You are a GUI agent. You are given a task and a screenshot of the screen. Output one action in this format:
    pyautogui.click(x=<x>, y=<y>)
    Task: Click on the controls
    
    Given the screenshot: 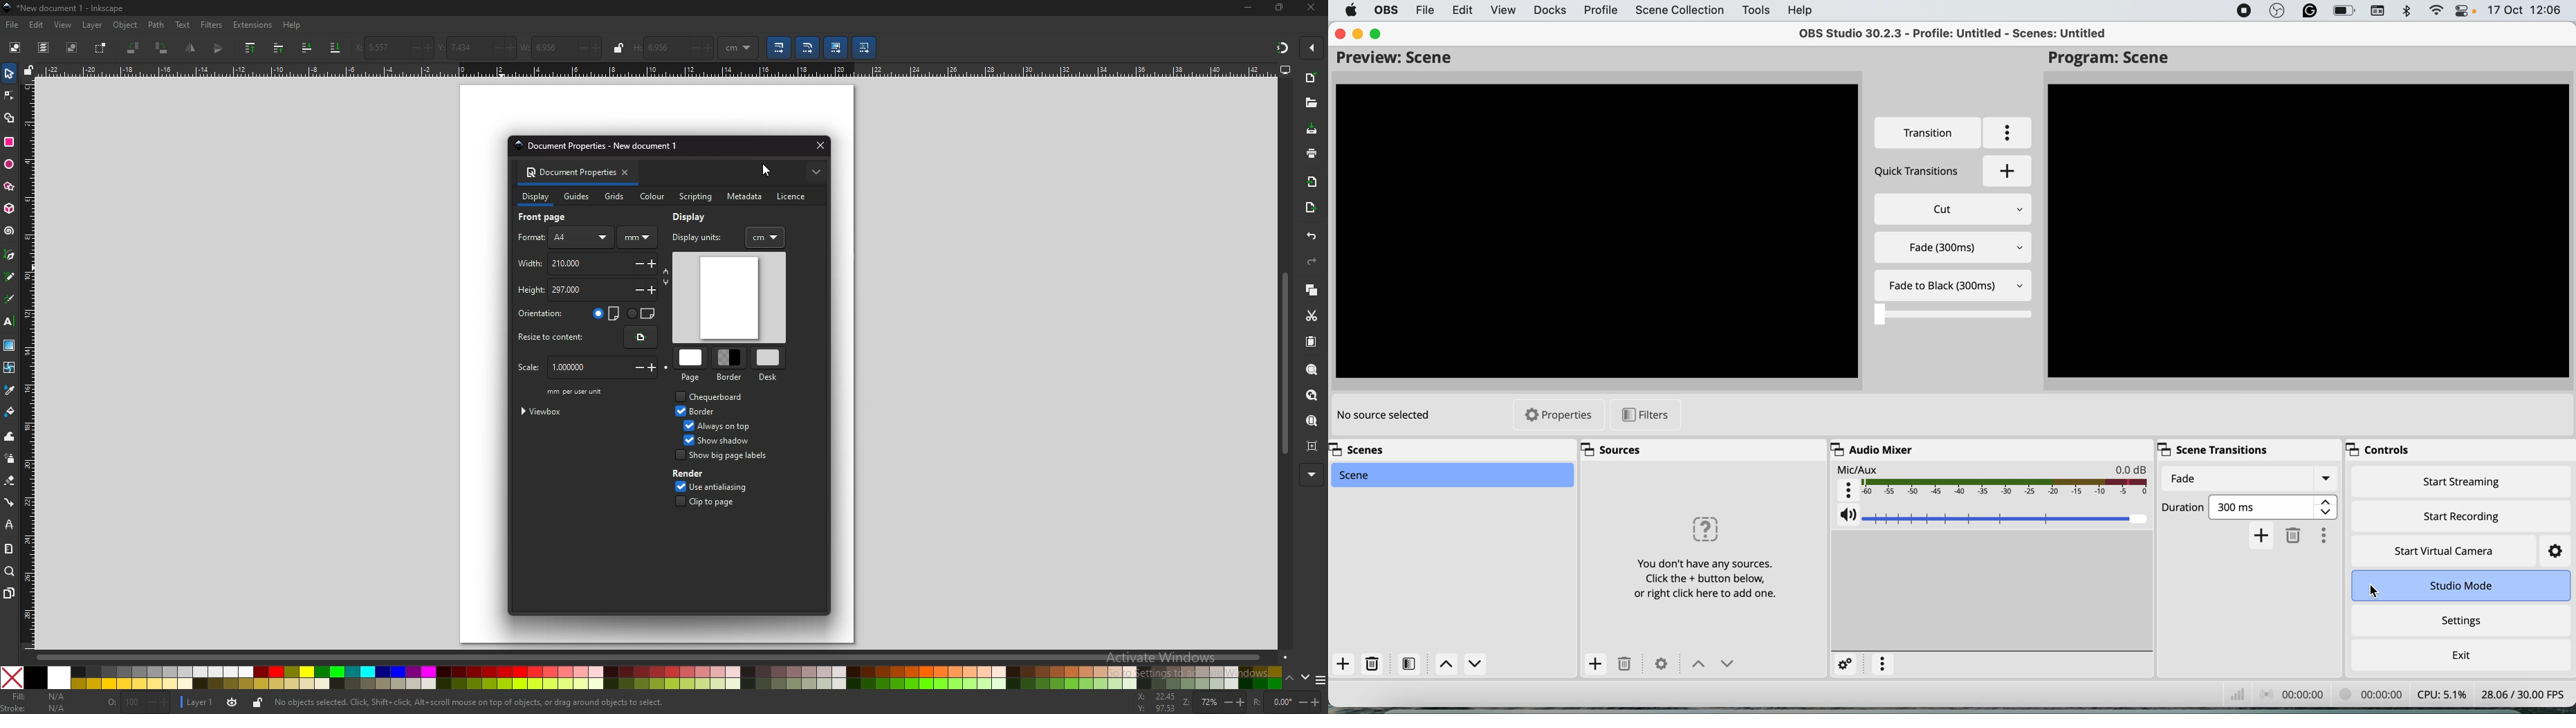 What is the action you would take?
    pyautogui.click(x=2384, y=448)
    